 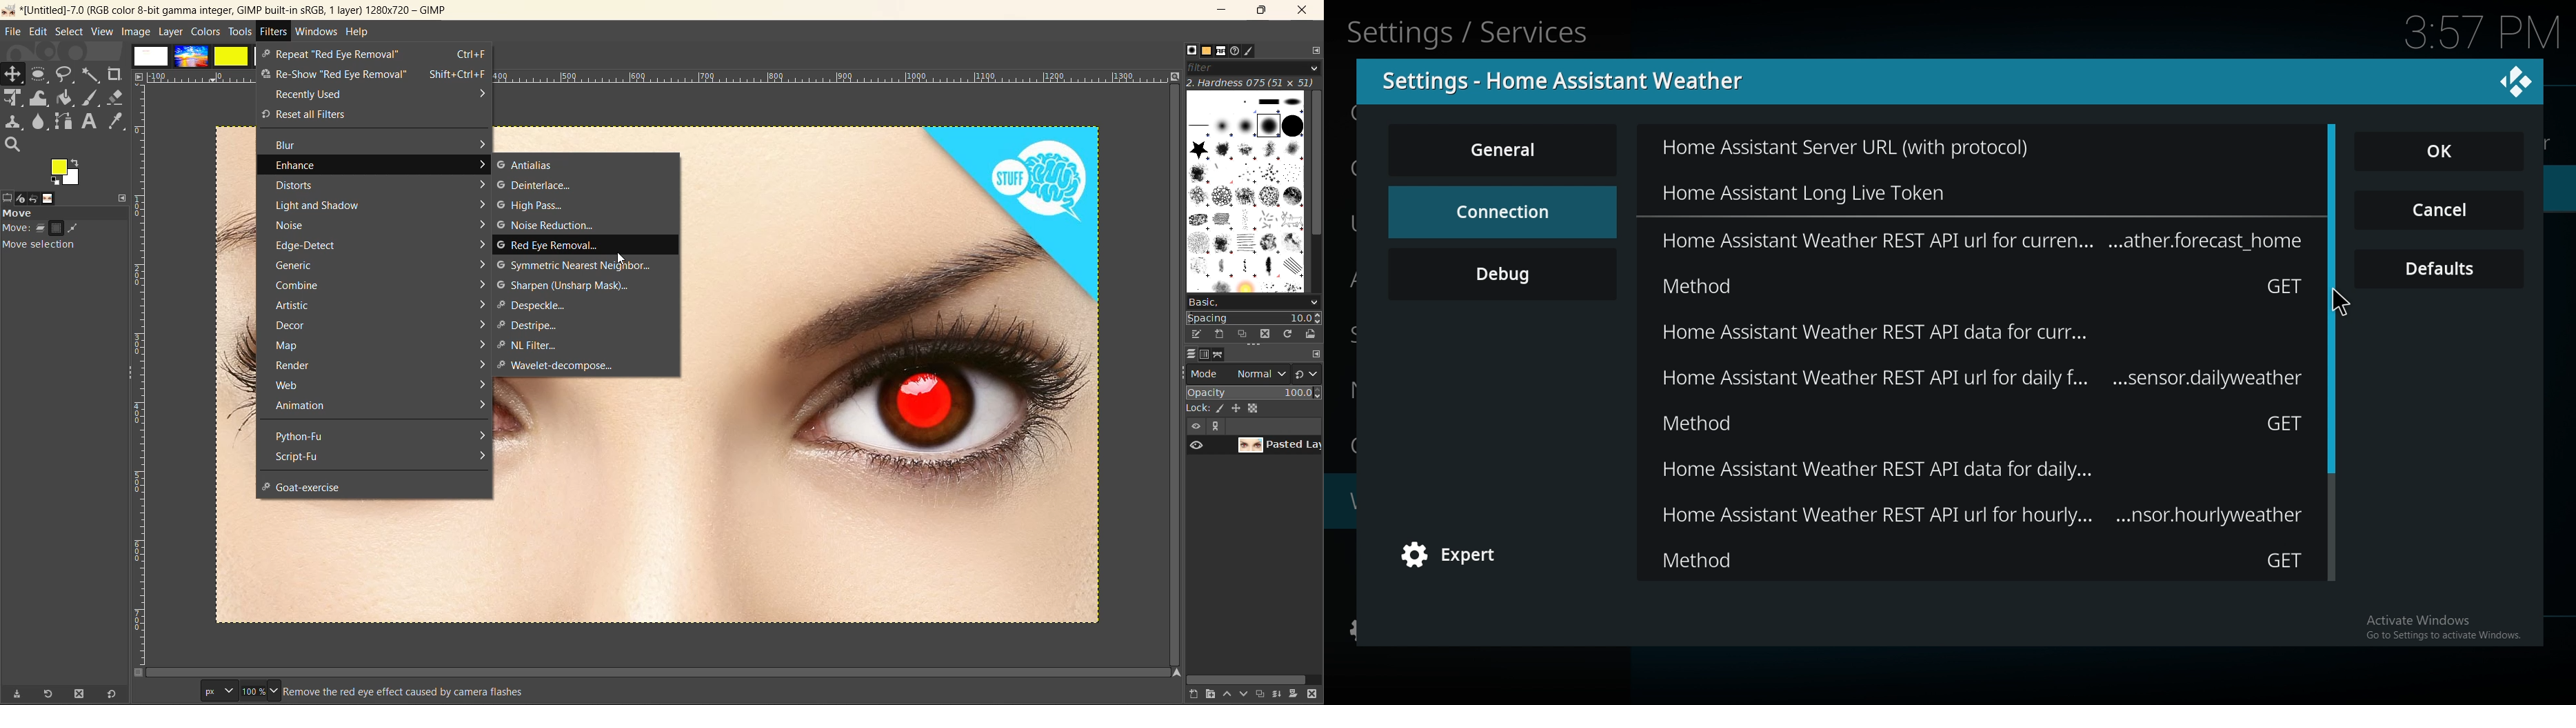 I want to click on Time, so click(x=2476, y=33).